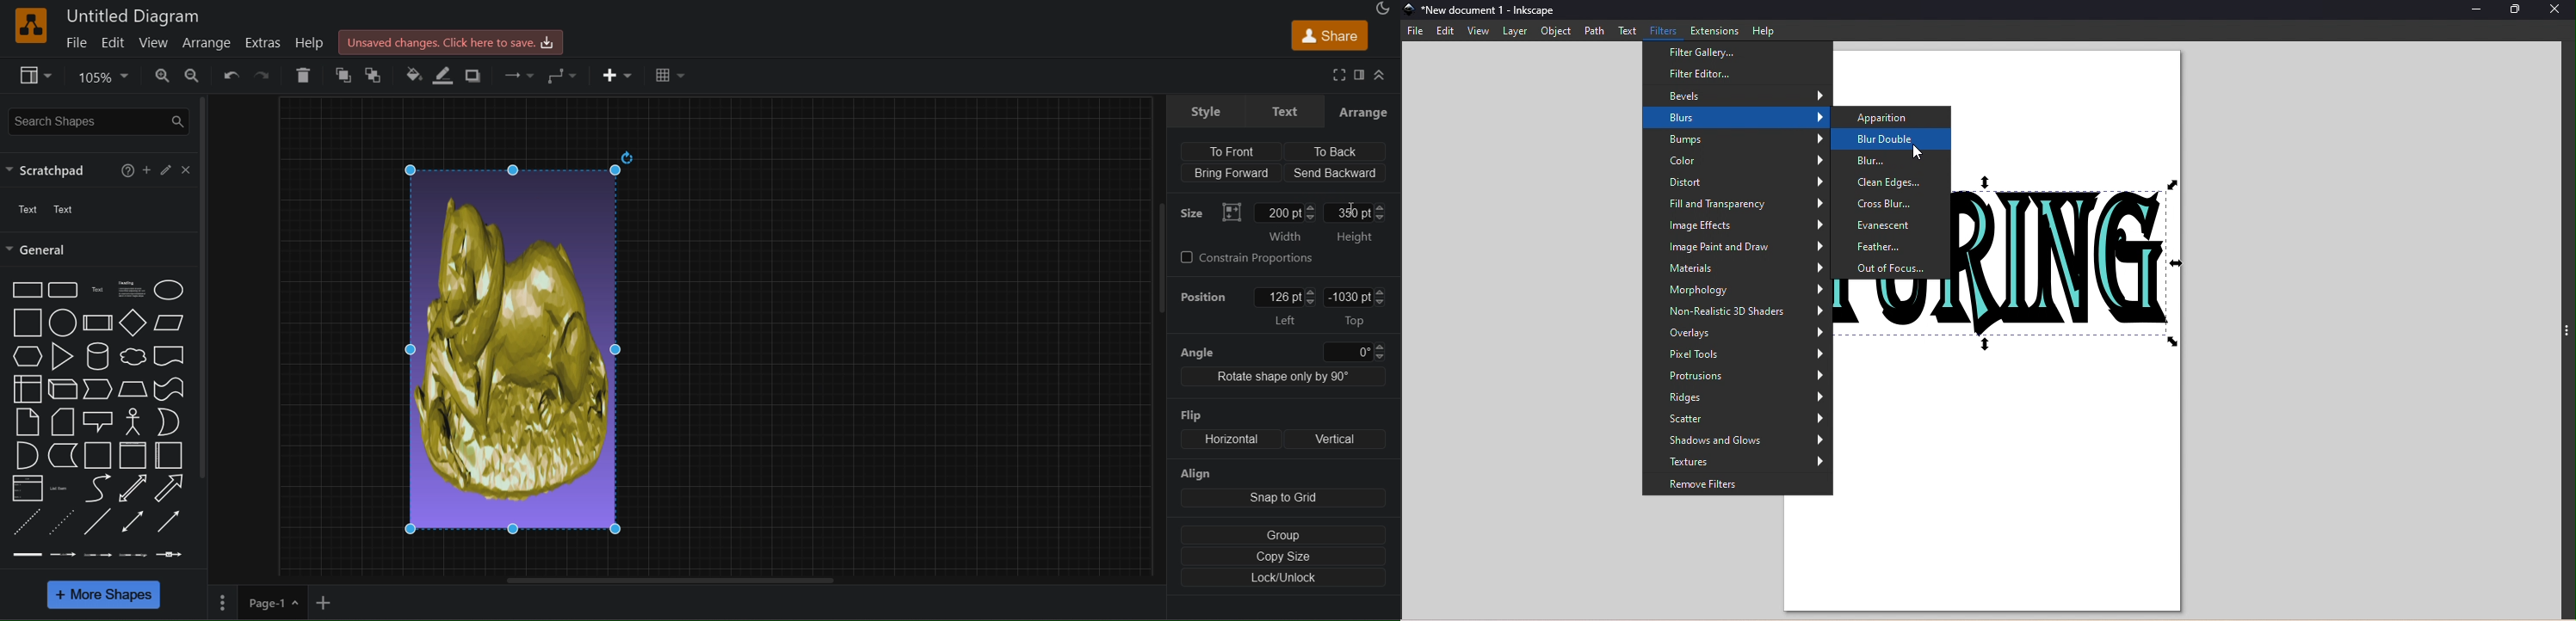 This screenshot has width=2576, height=644. What do you see at coordinates (1157, 258) in the screenshot?
I see `scrollbar` at bounding box center [1157, 258].